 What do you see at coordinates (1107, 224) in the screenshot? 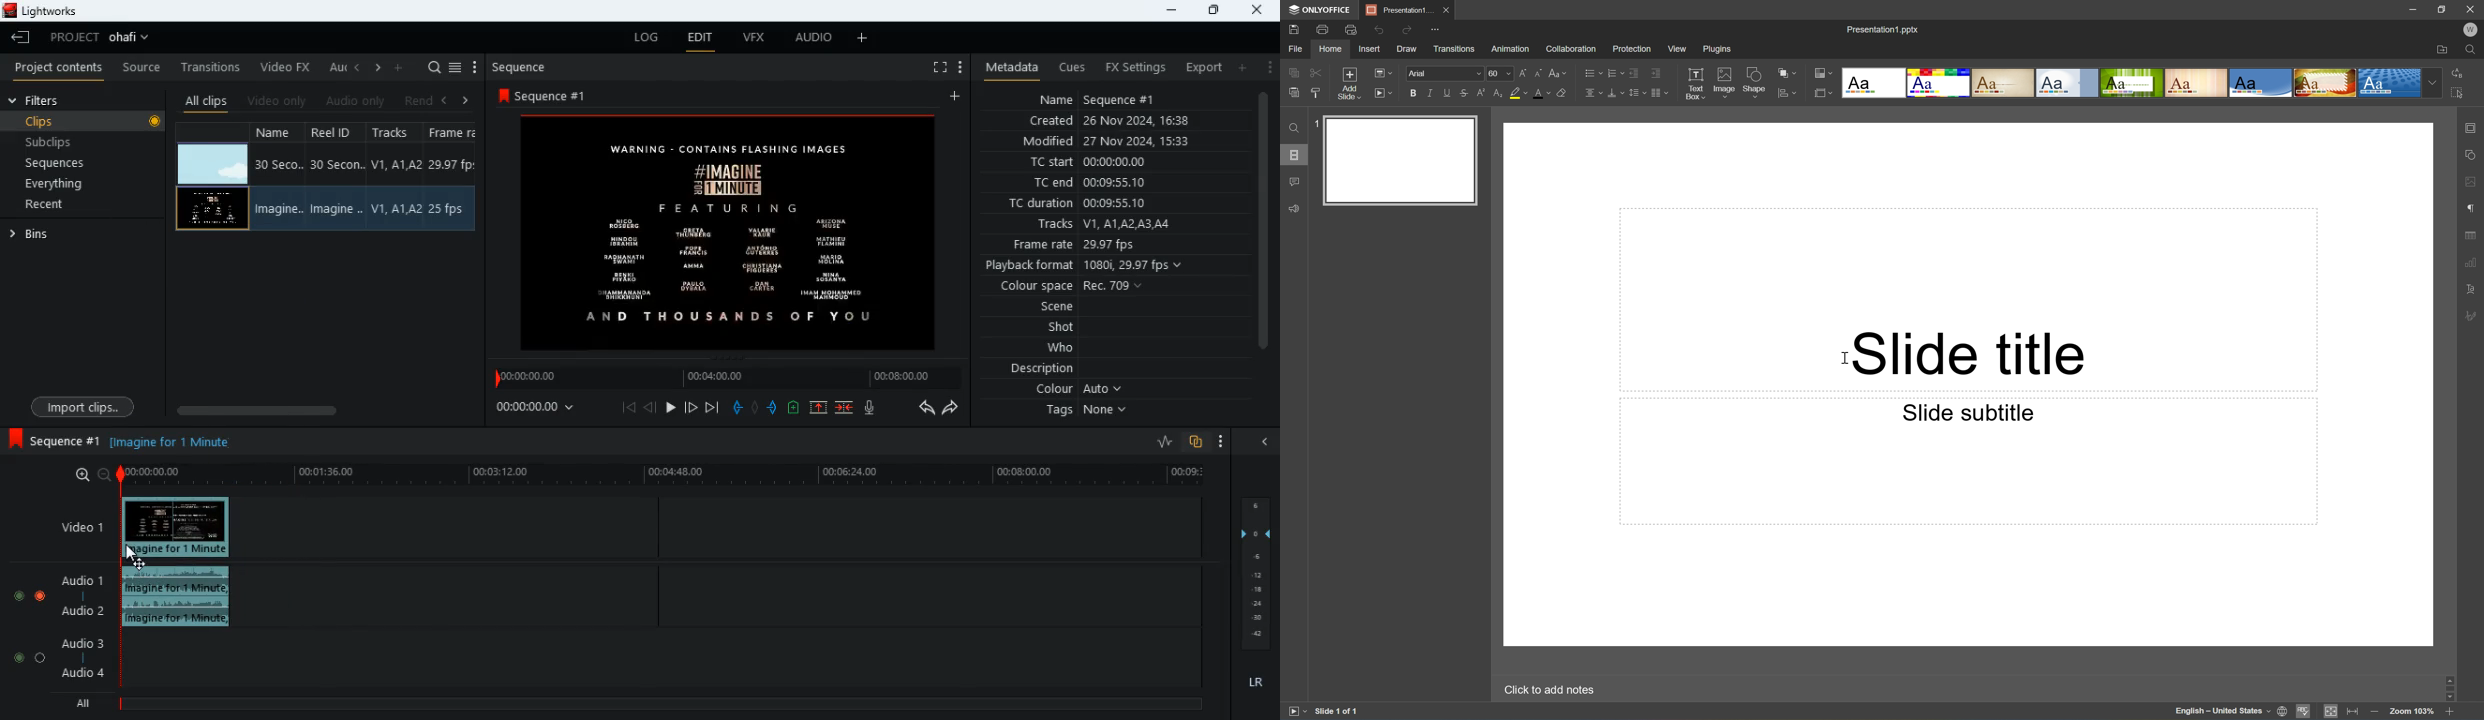
I see `tracks` at bounding box center [1107, 224].